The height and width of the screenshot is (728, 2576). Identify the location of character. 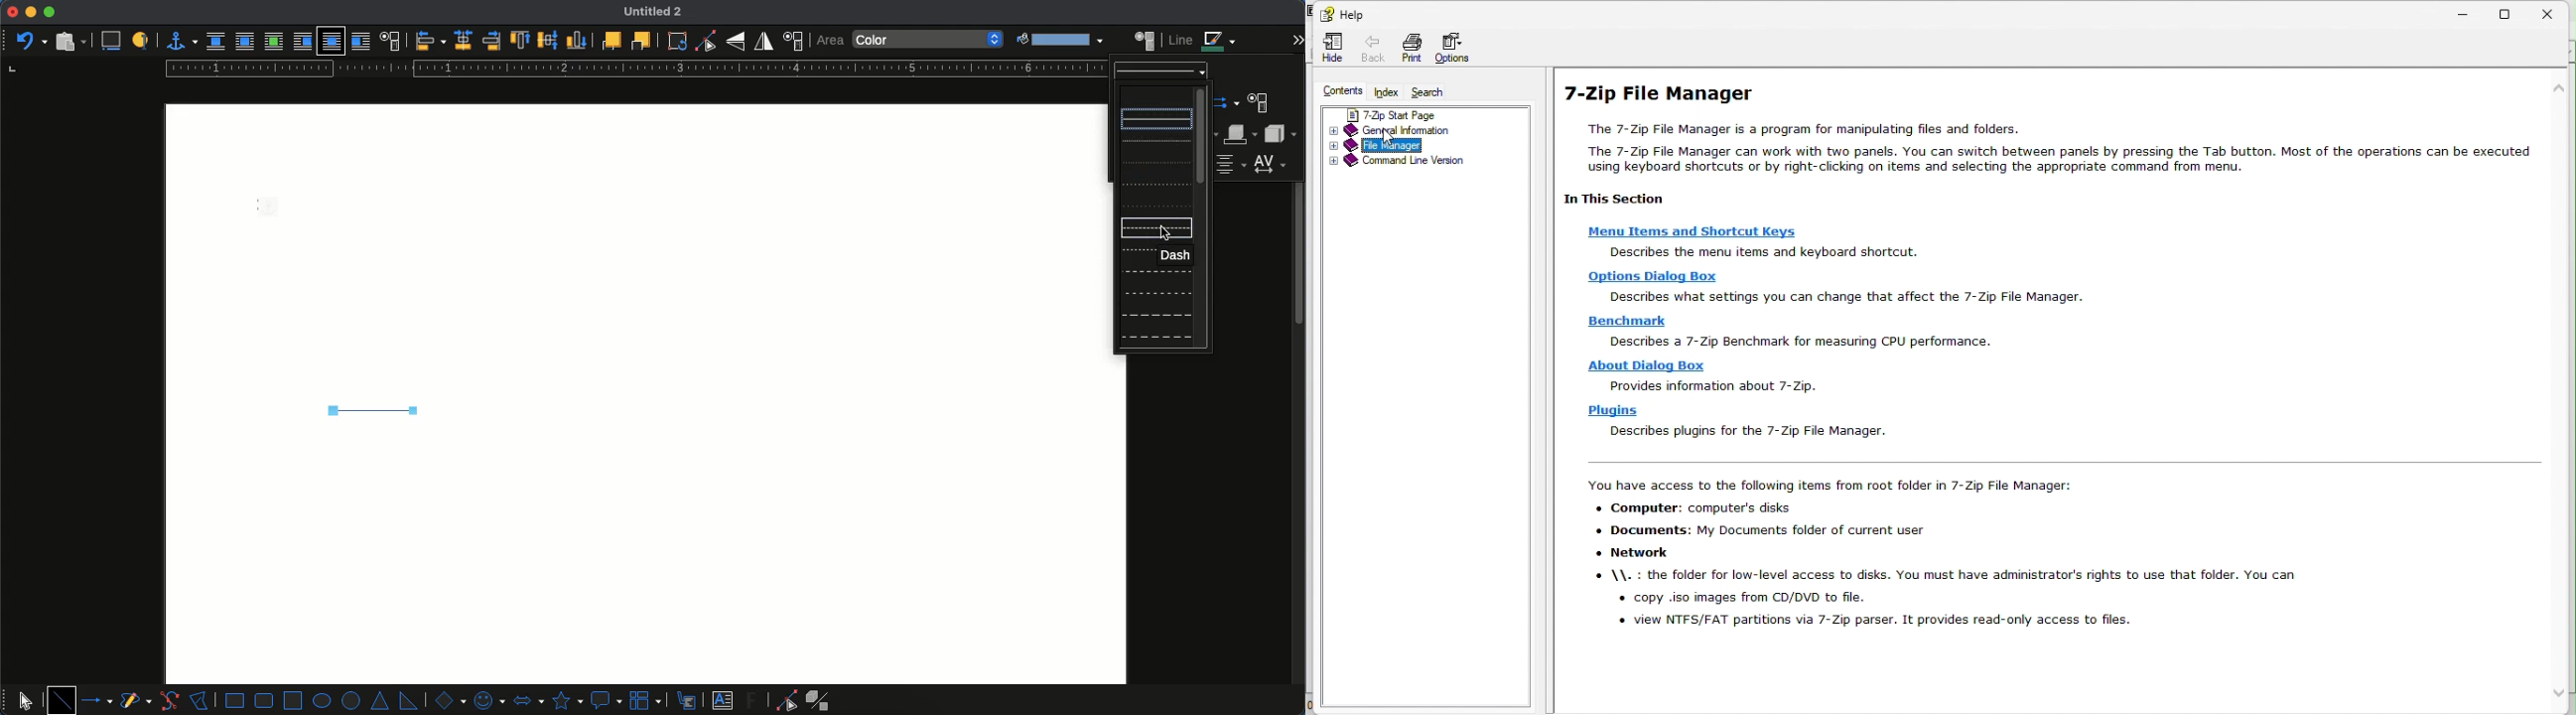
(1258, 104).